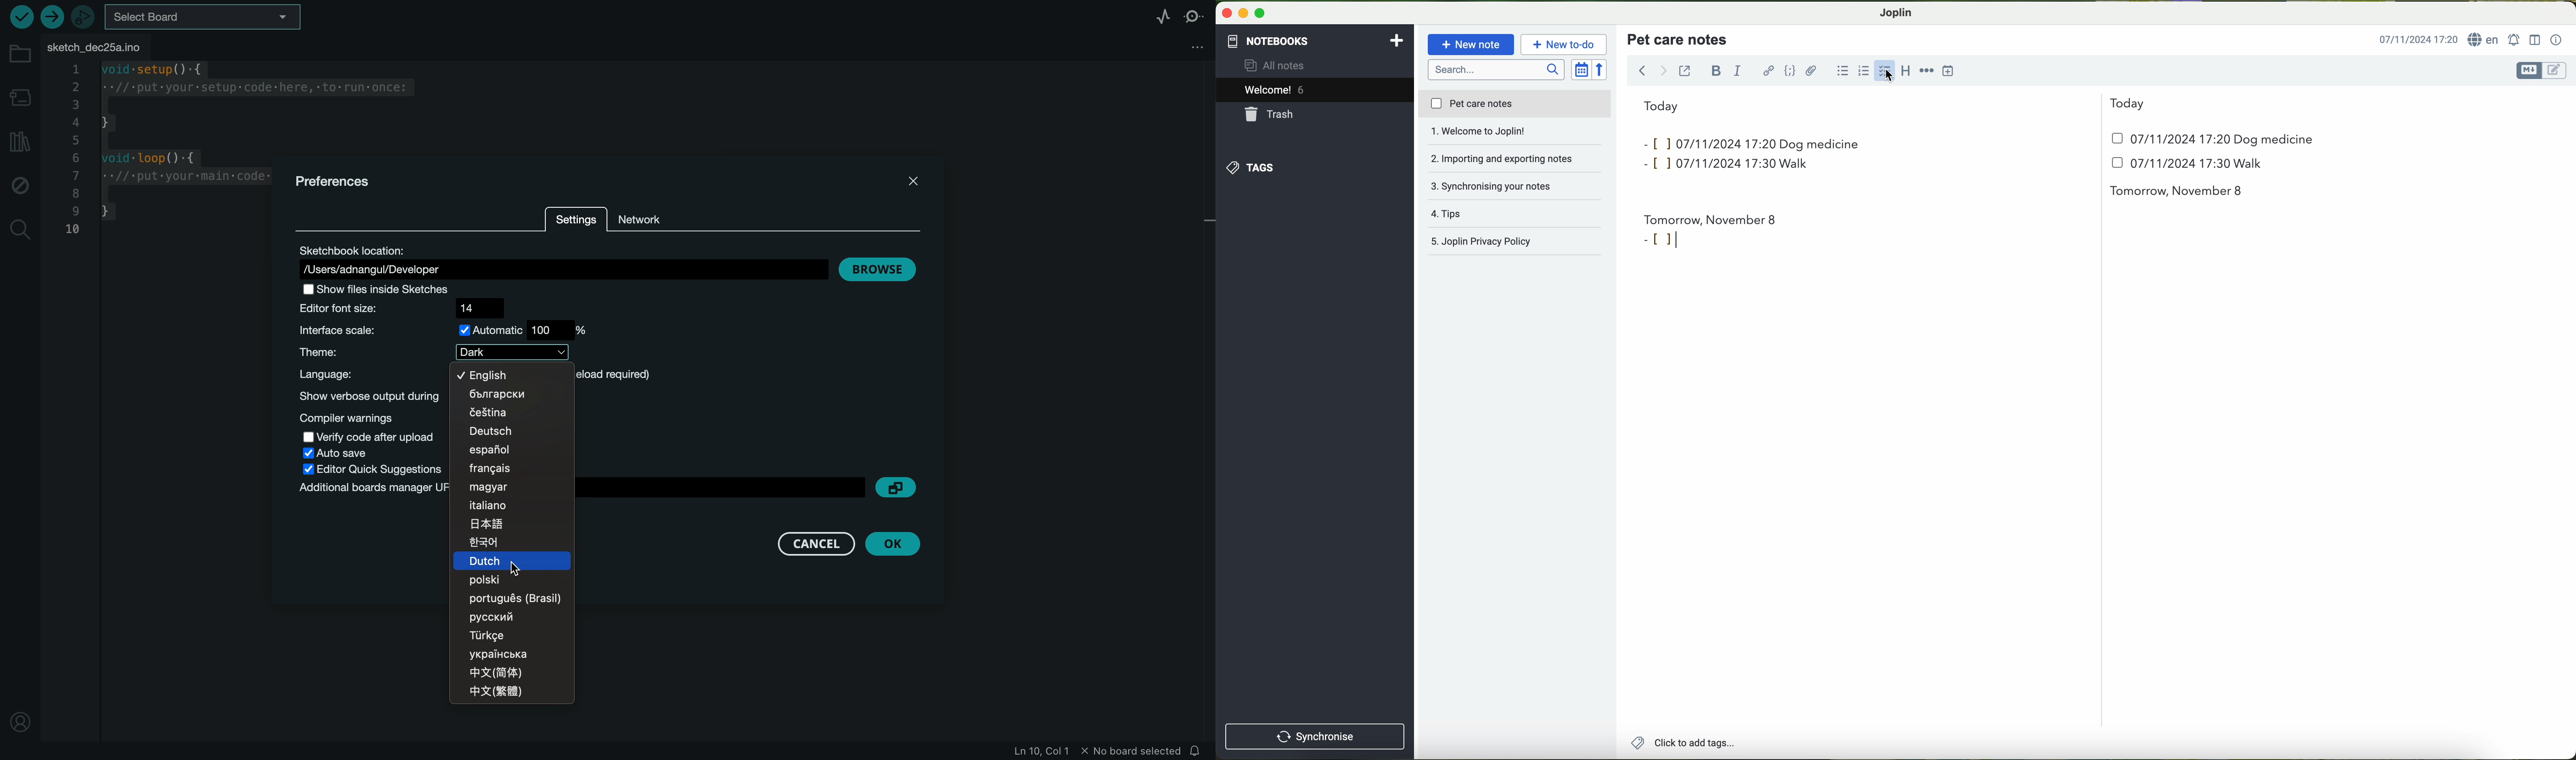 Image resolution: width=2576 pixels, height=784 pixels. I want to click on notebooks, so click(1267, 39).